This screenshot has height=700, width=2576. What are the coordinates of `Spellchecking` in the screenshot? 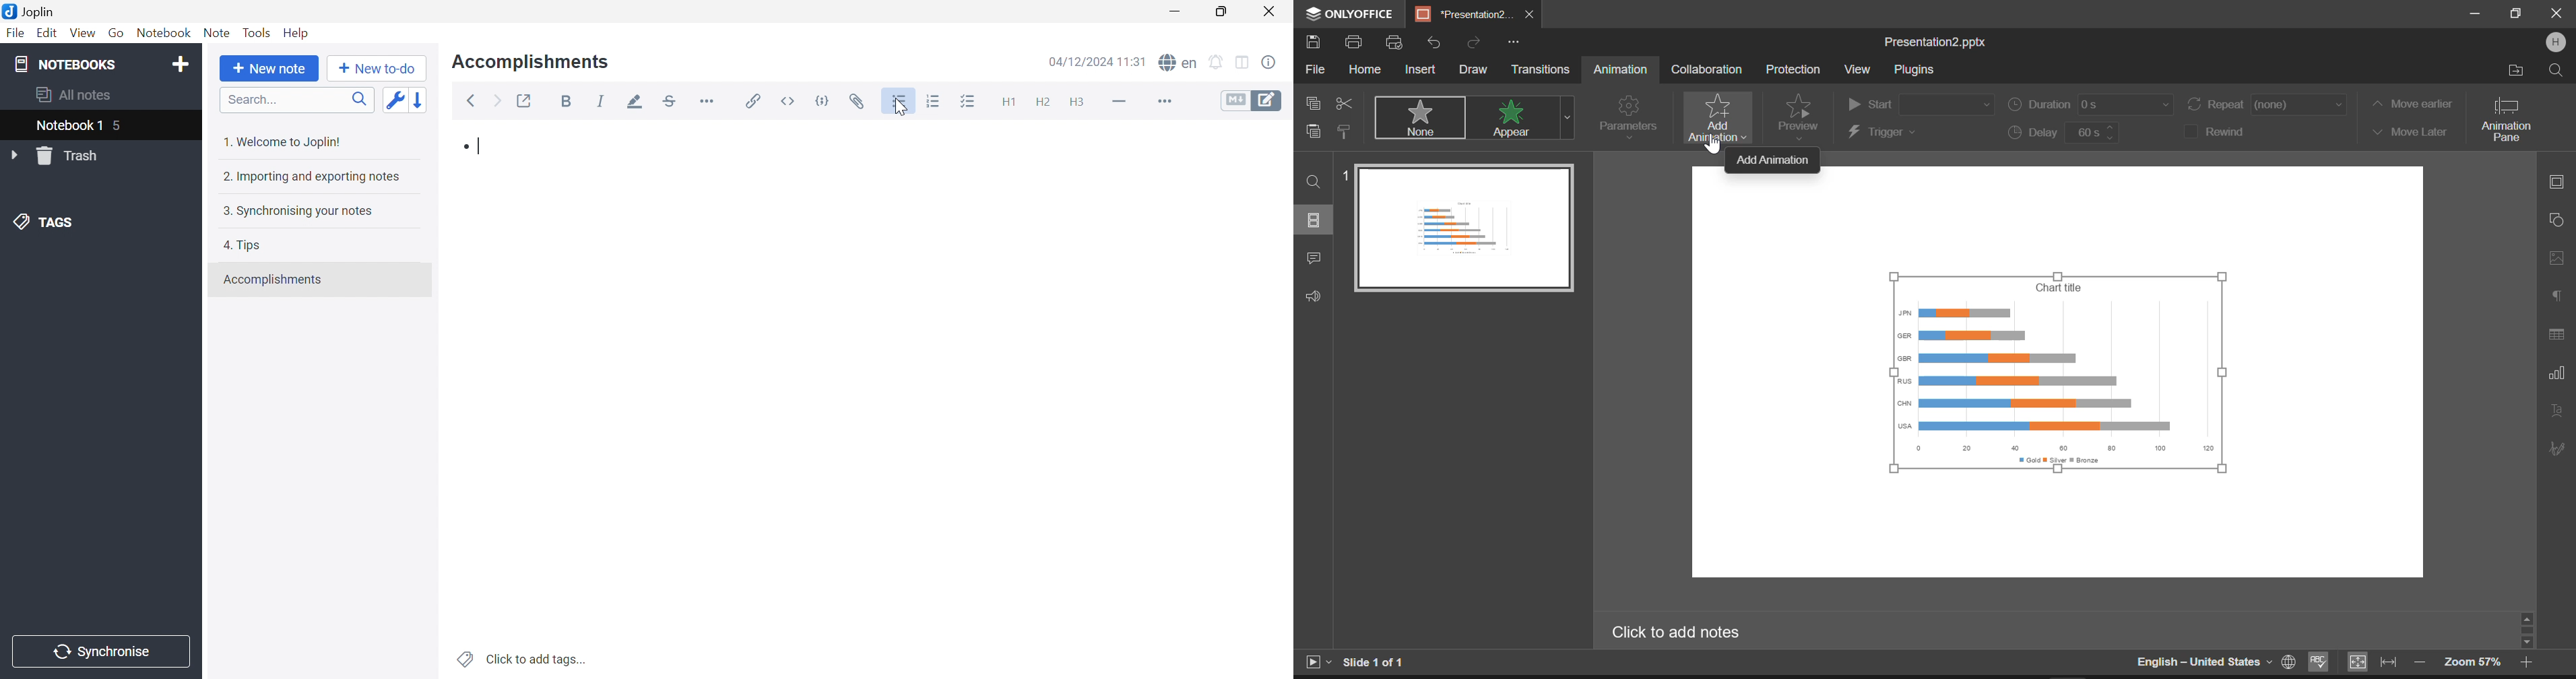 It's located at (2319, 663).